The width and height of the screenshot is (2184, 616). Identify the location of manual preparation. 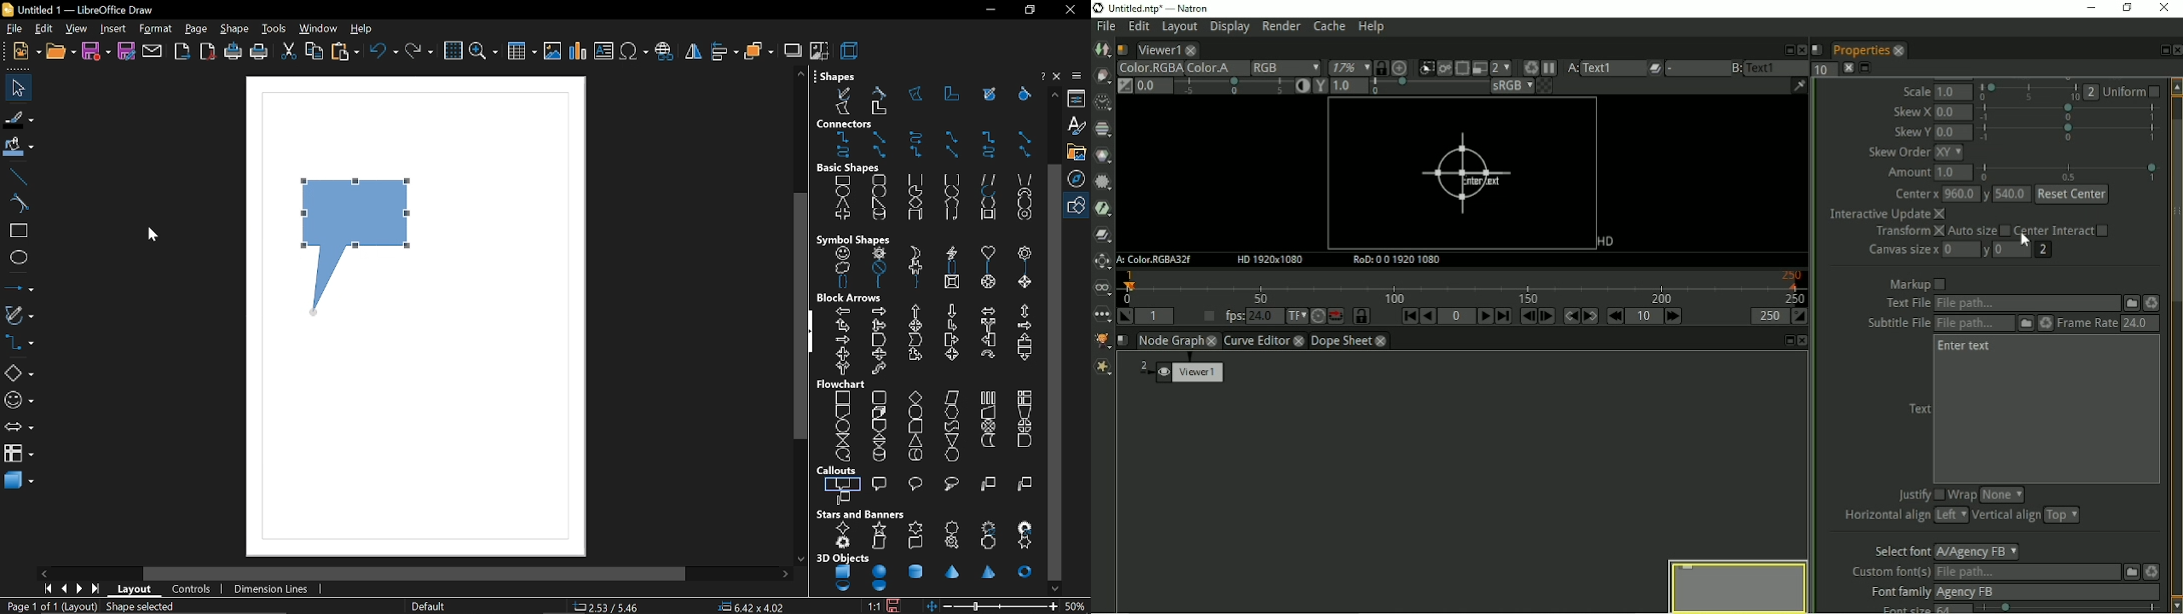
(1025, 411).